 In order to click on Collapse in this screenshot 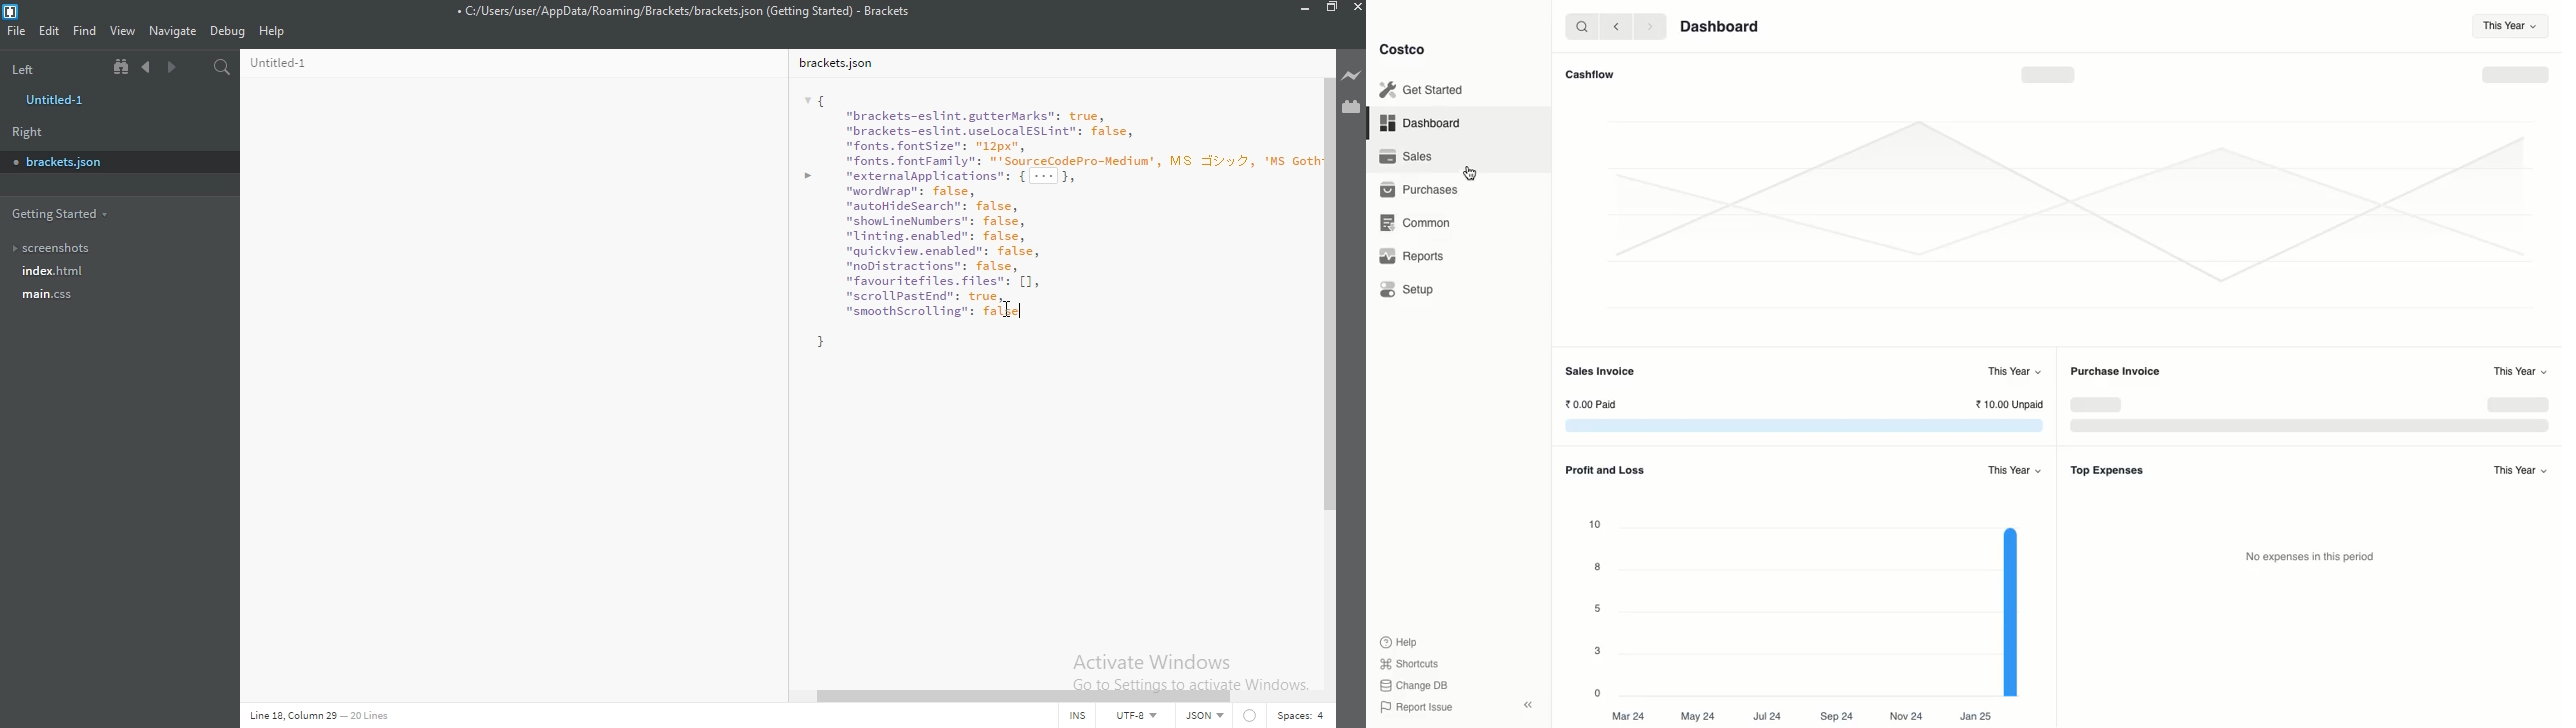, I will do `click(1527, 705)`.